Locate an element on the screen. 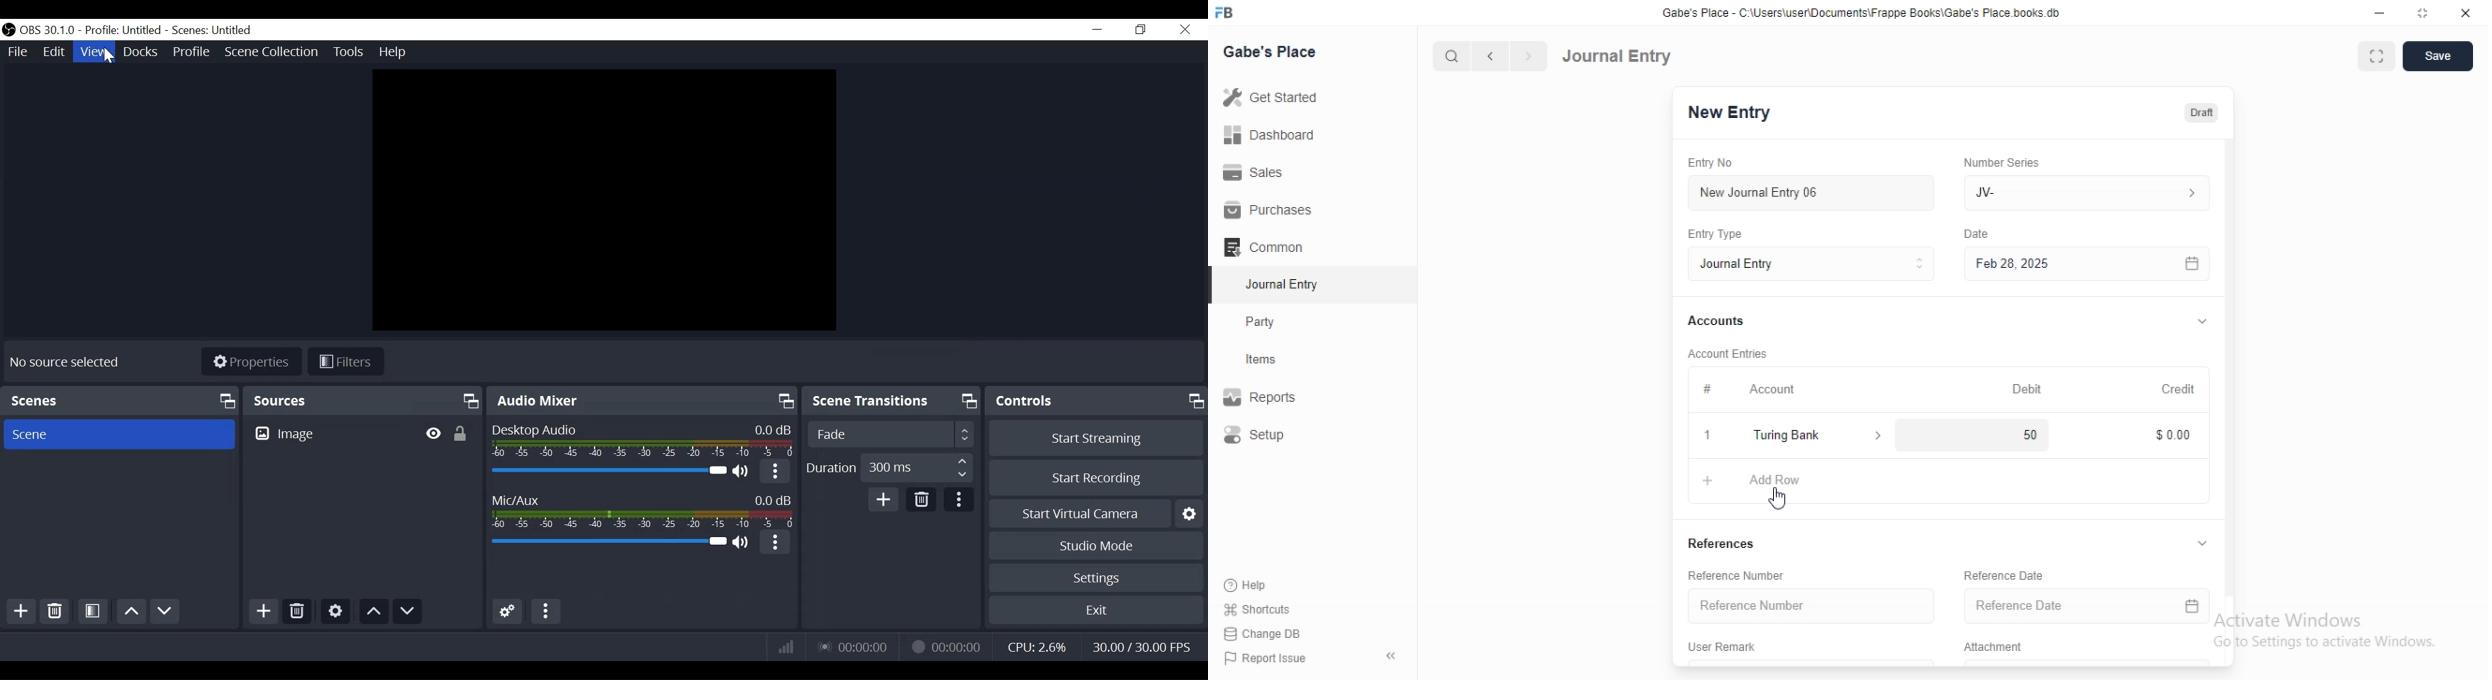 The image size is (2492, 700). Properties is located at coordinates (251, 363).